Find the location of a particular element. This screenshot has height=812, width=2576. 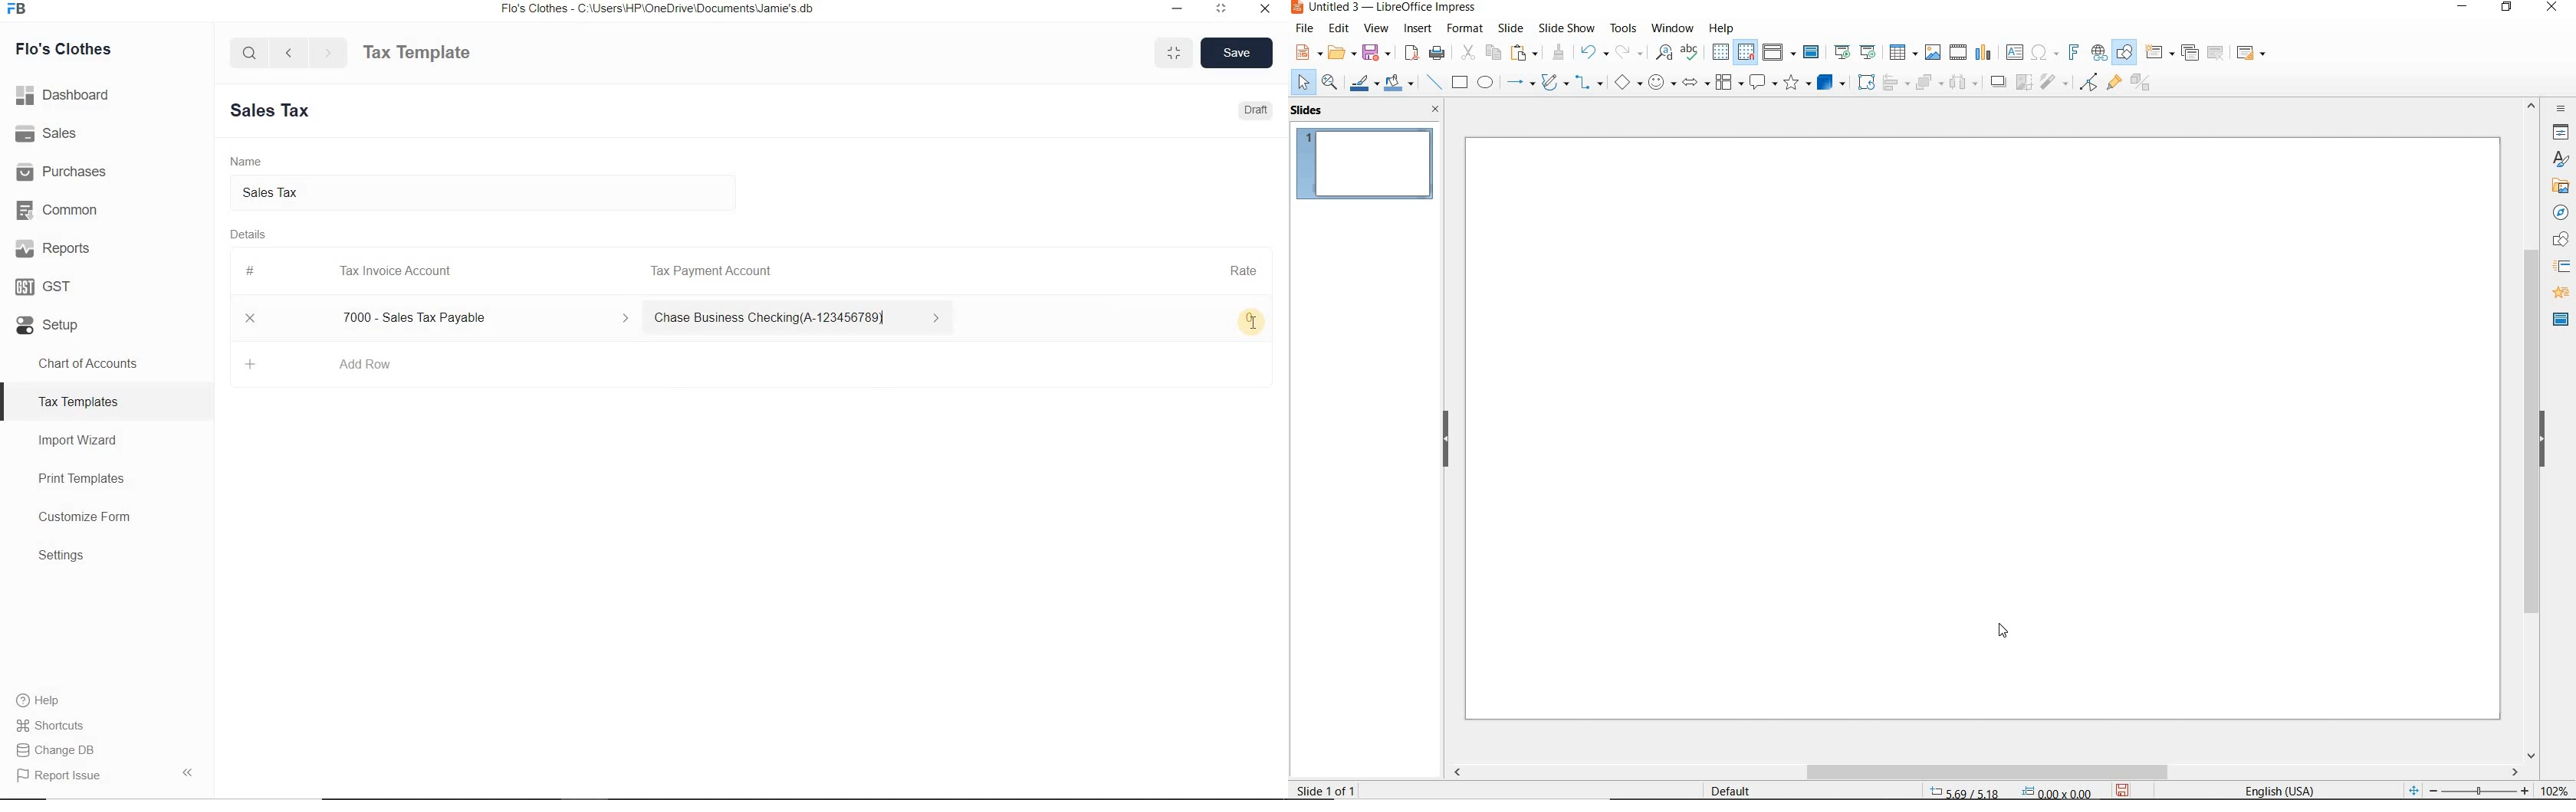

INSERT SPECIAL CHARACTERS is located at coordinates (2043, 53).